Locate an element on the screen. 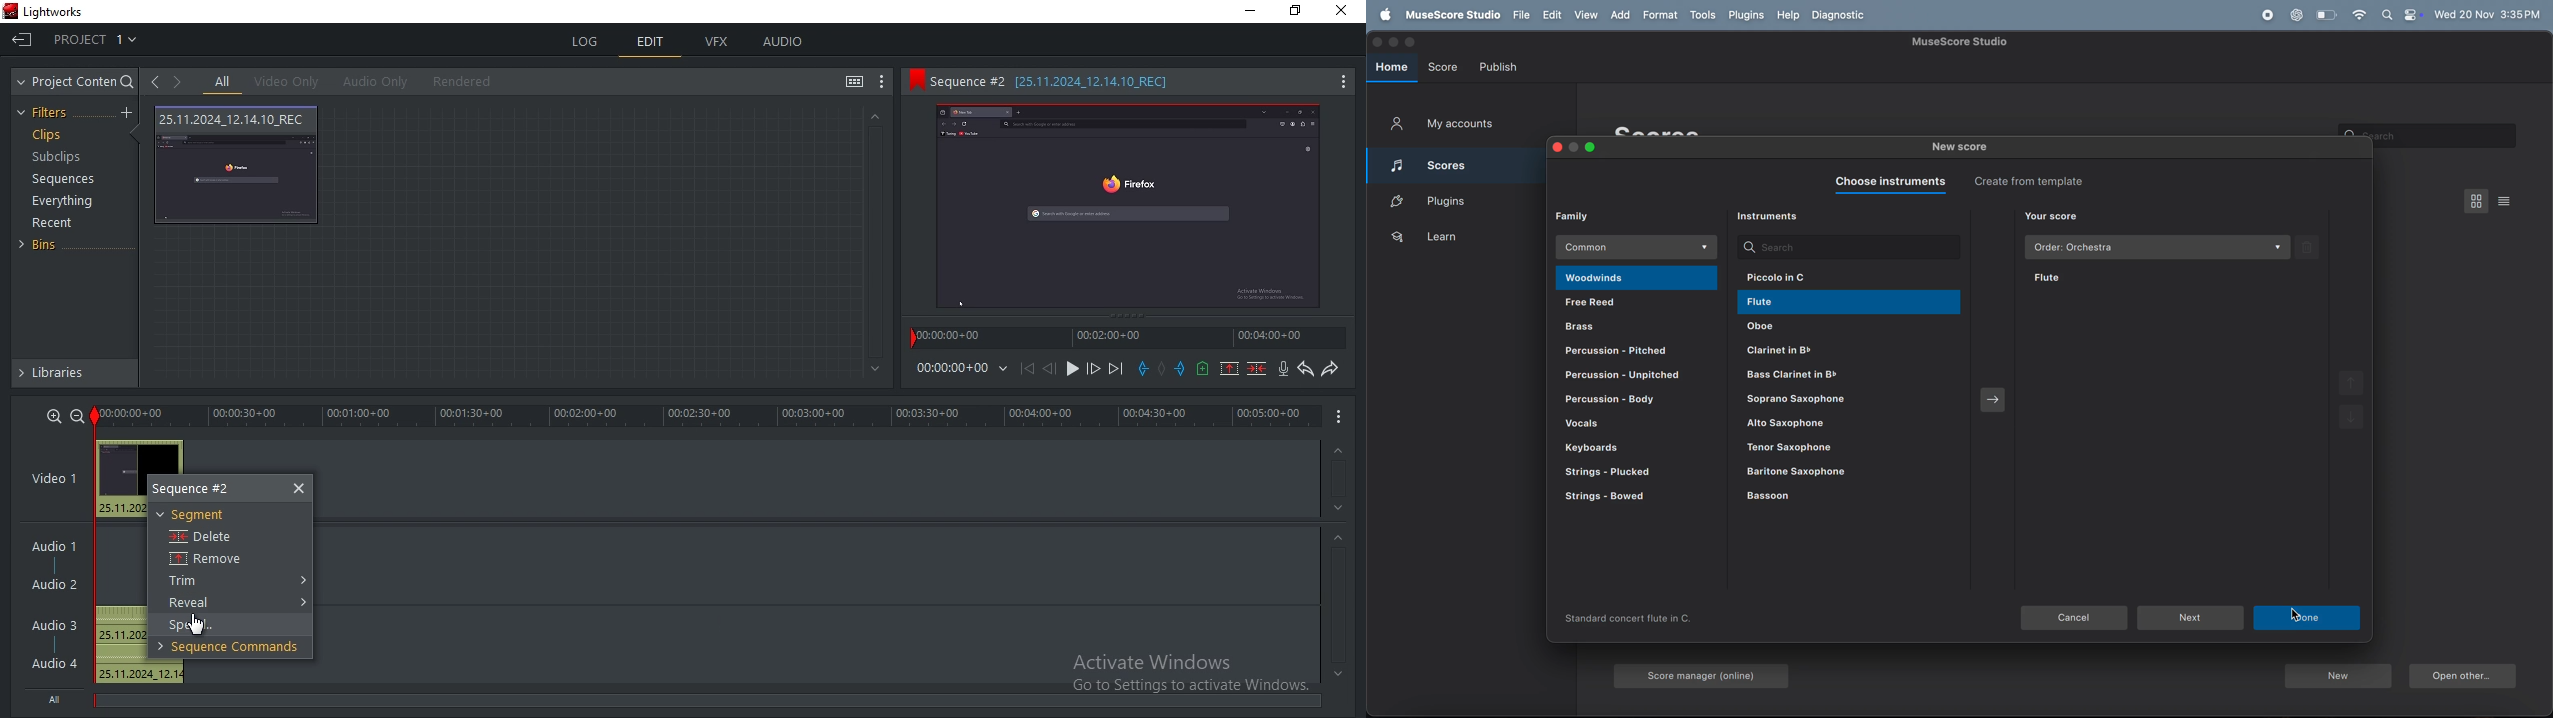 This screenshot has height=728, width=2576. order orchestra is located at coordinates (2158, 248).